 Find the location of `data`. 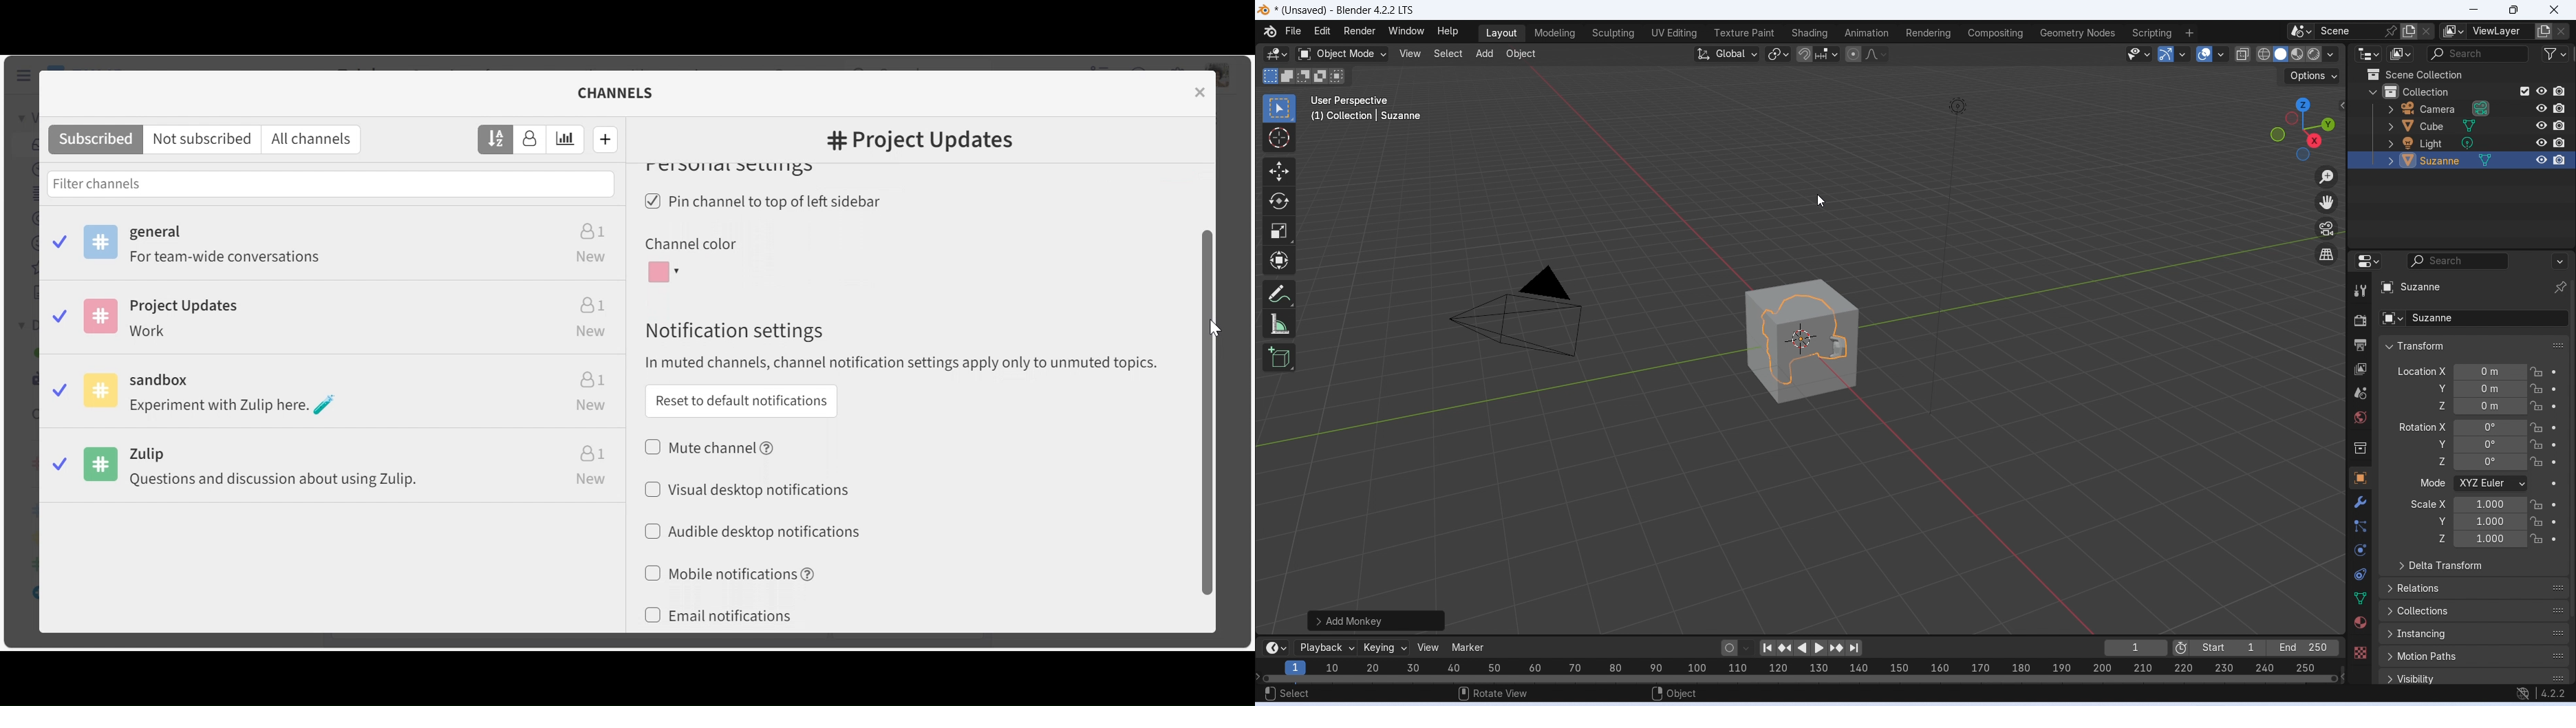

data is located at coordinates (2361, 597).